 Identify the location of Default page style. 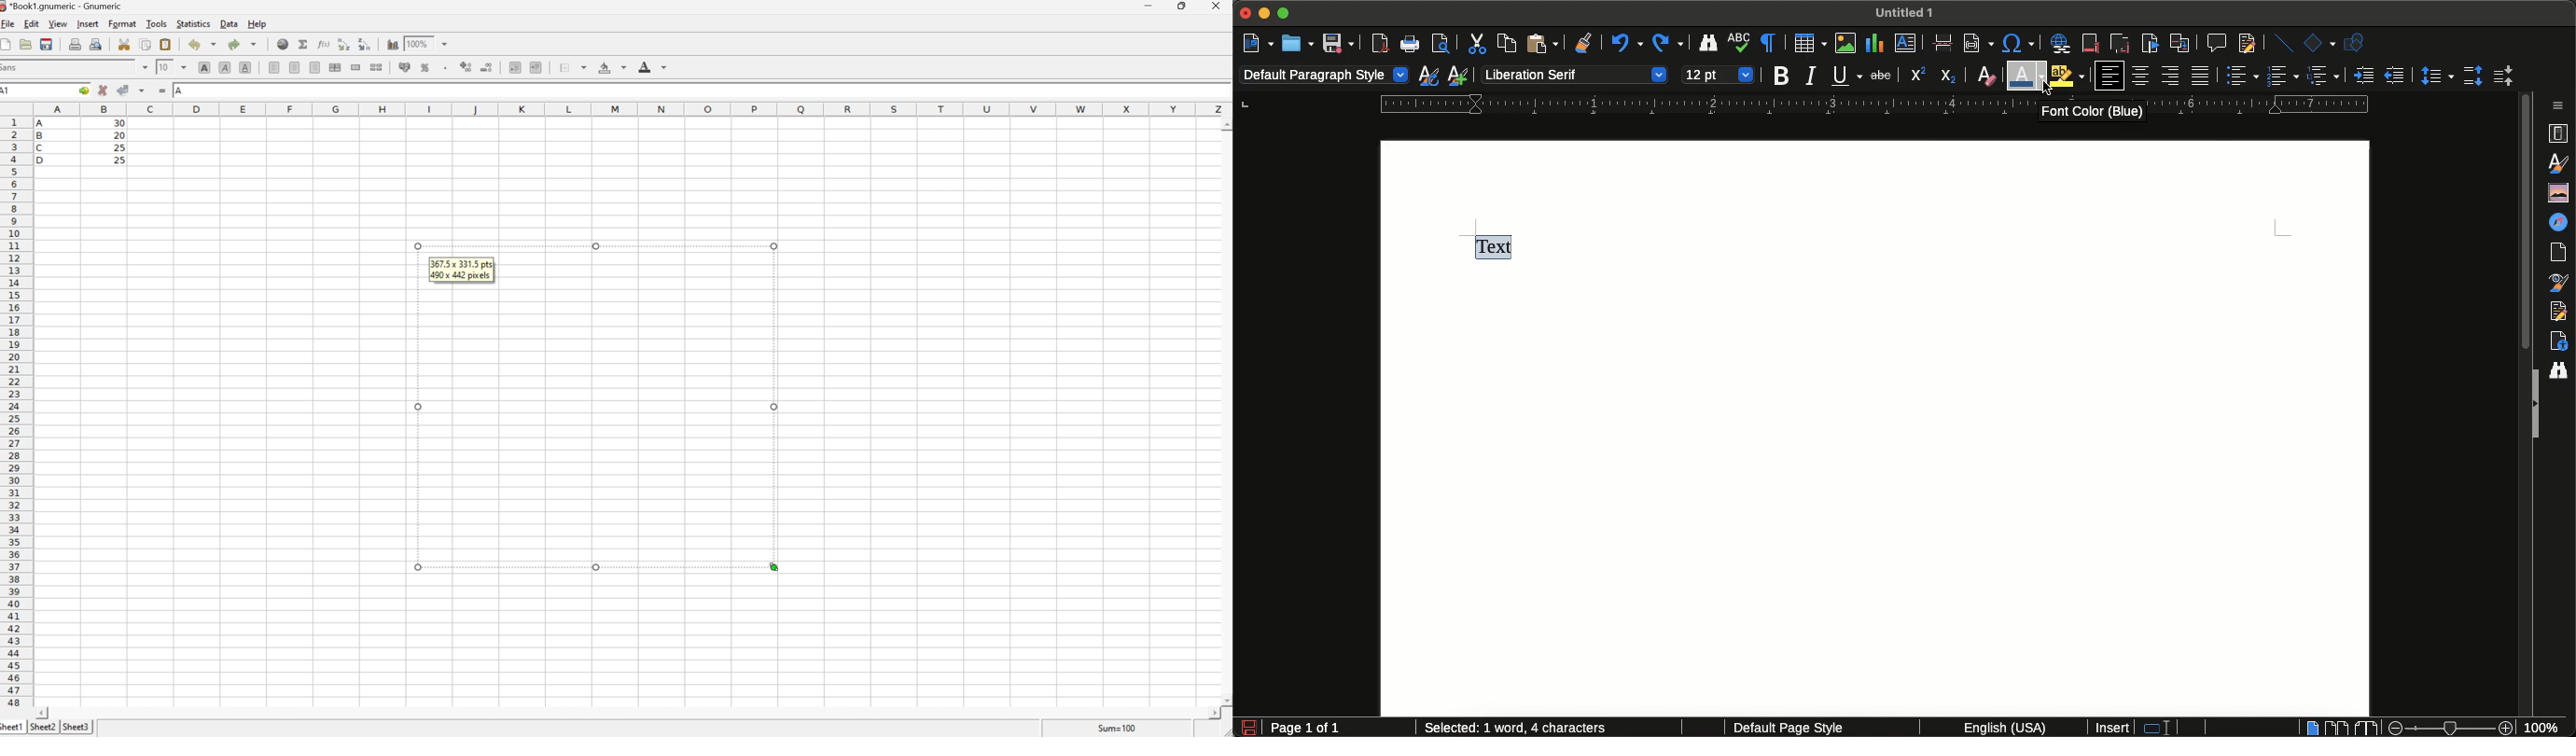
(1804, 729).